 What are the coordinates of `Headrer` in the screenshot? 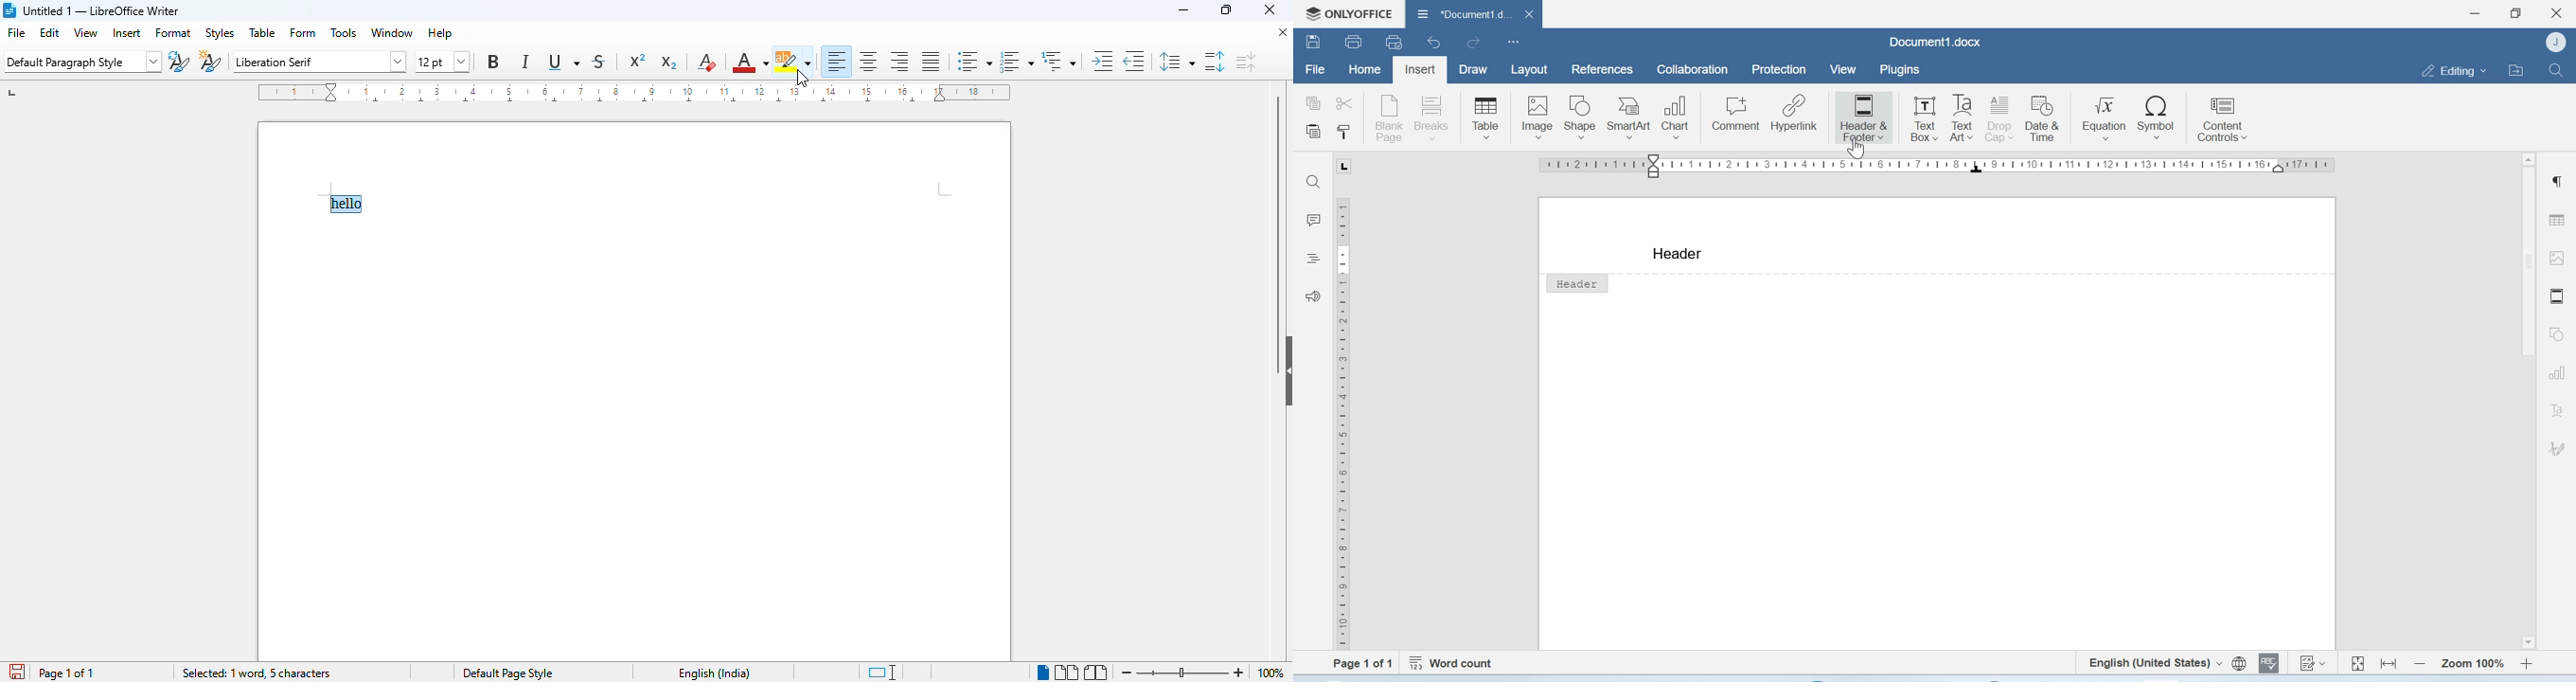 It's located at (1578, 285).